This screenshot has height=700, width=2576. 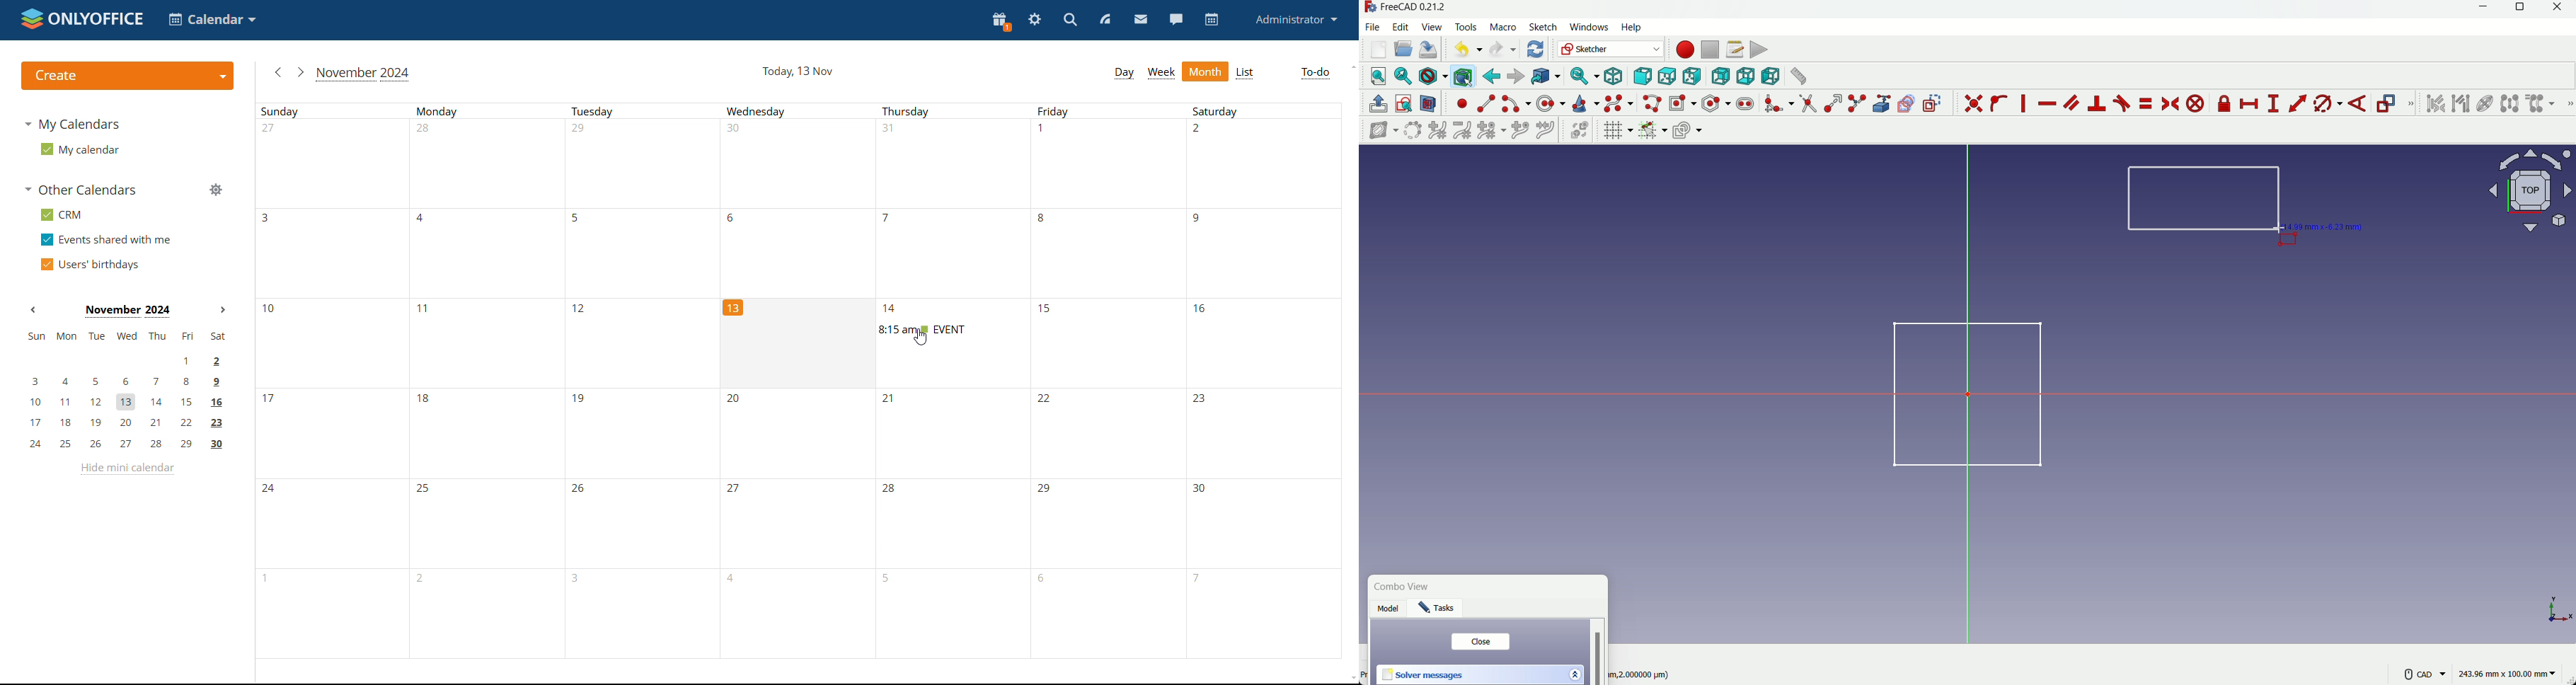 I want to click on join curves, so click(x=1548, y=129).